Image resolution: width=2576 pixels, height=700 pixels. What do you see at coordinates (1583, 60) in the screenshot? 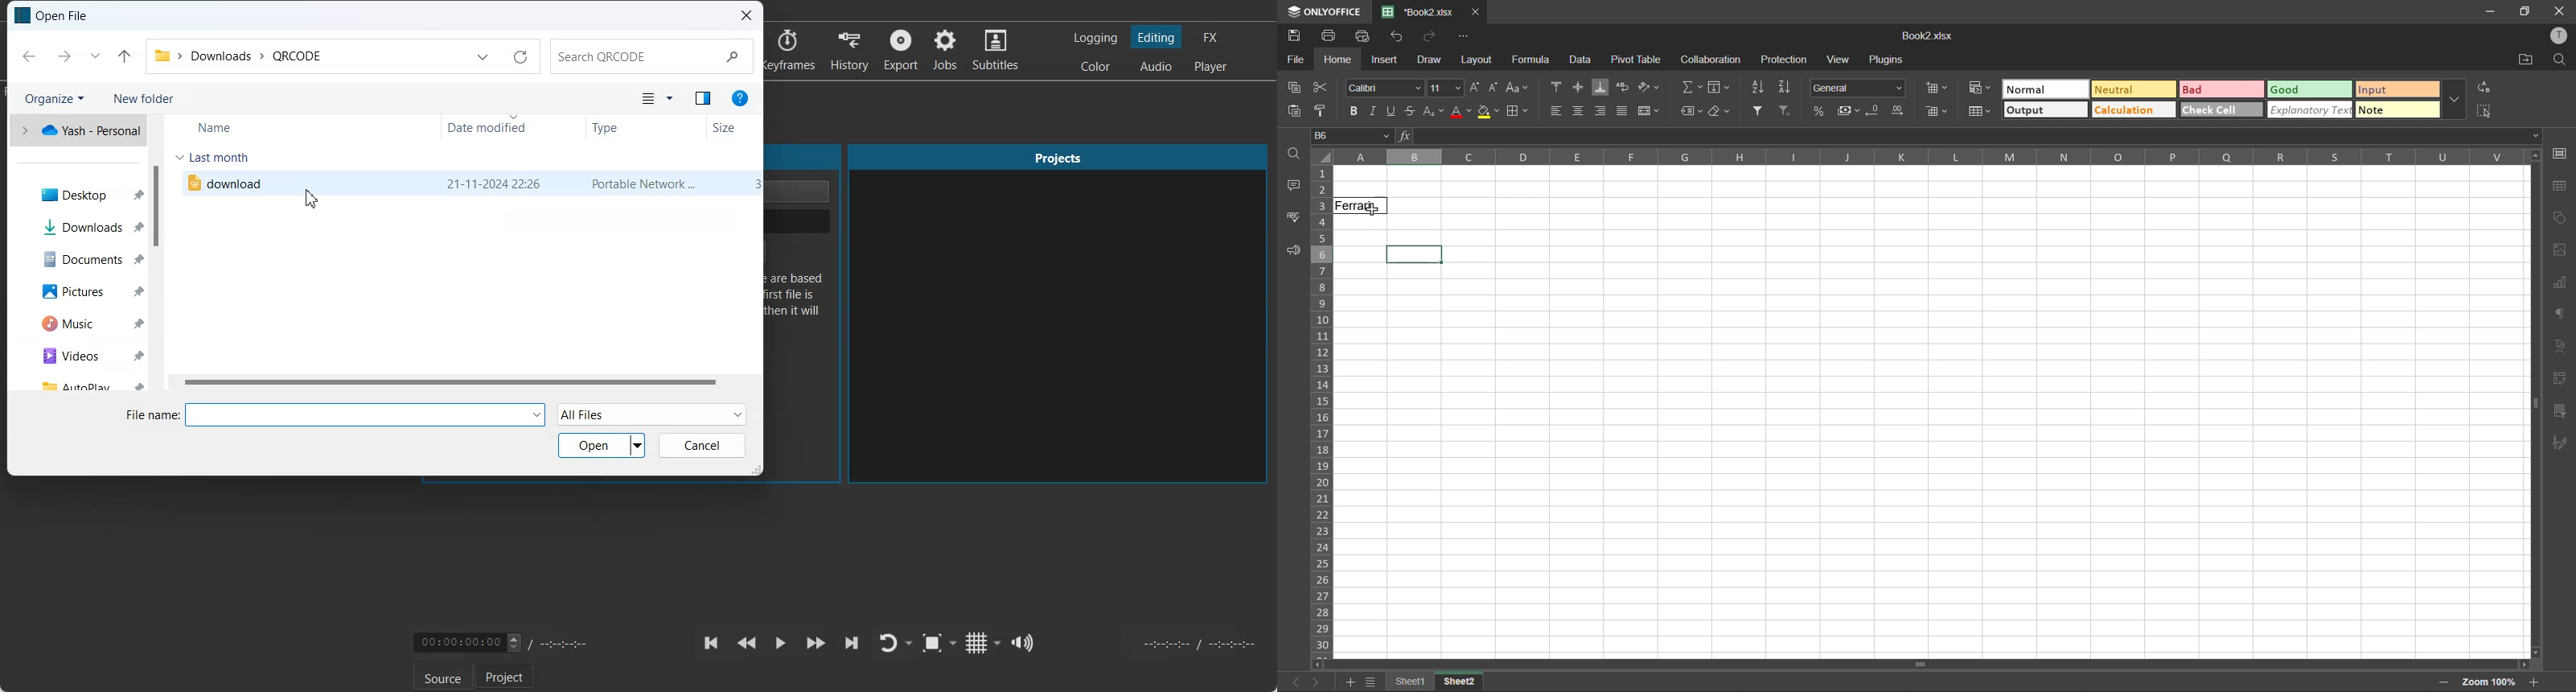
I see `data` at bounding box center [1583, 60].